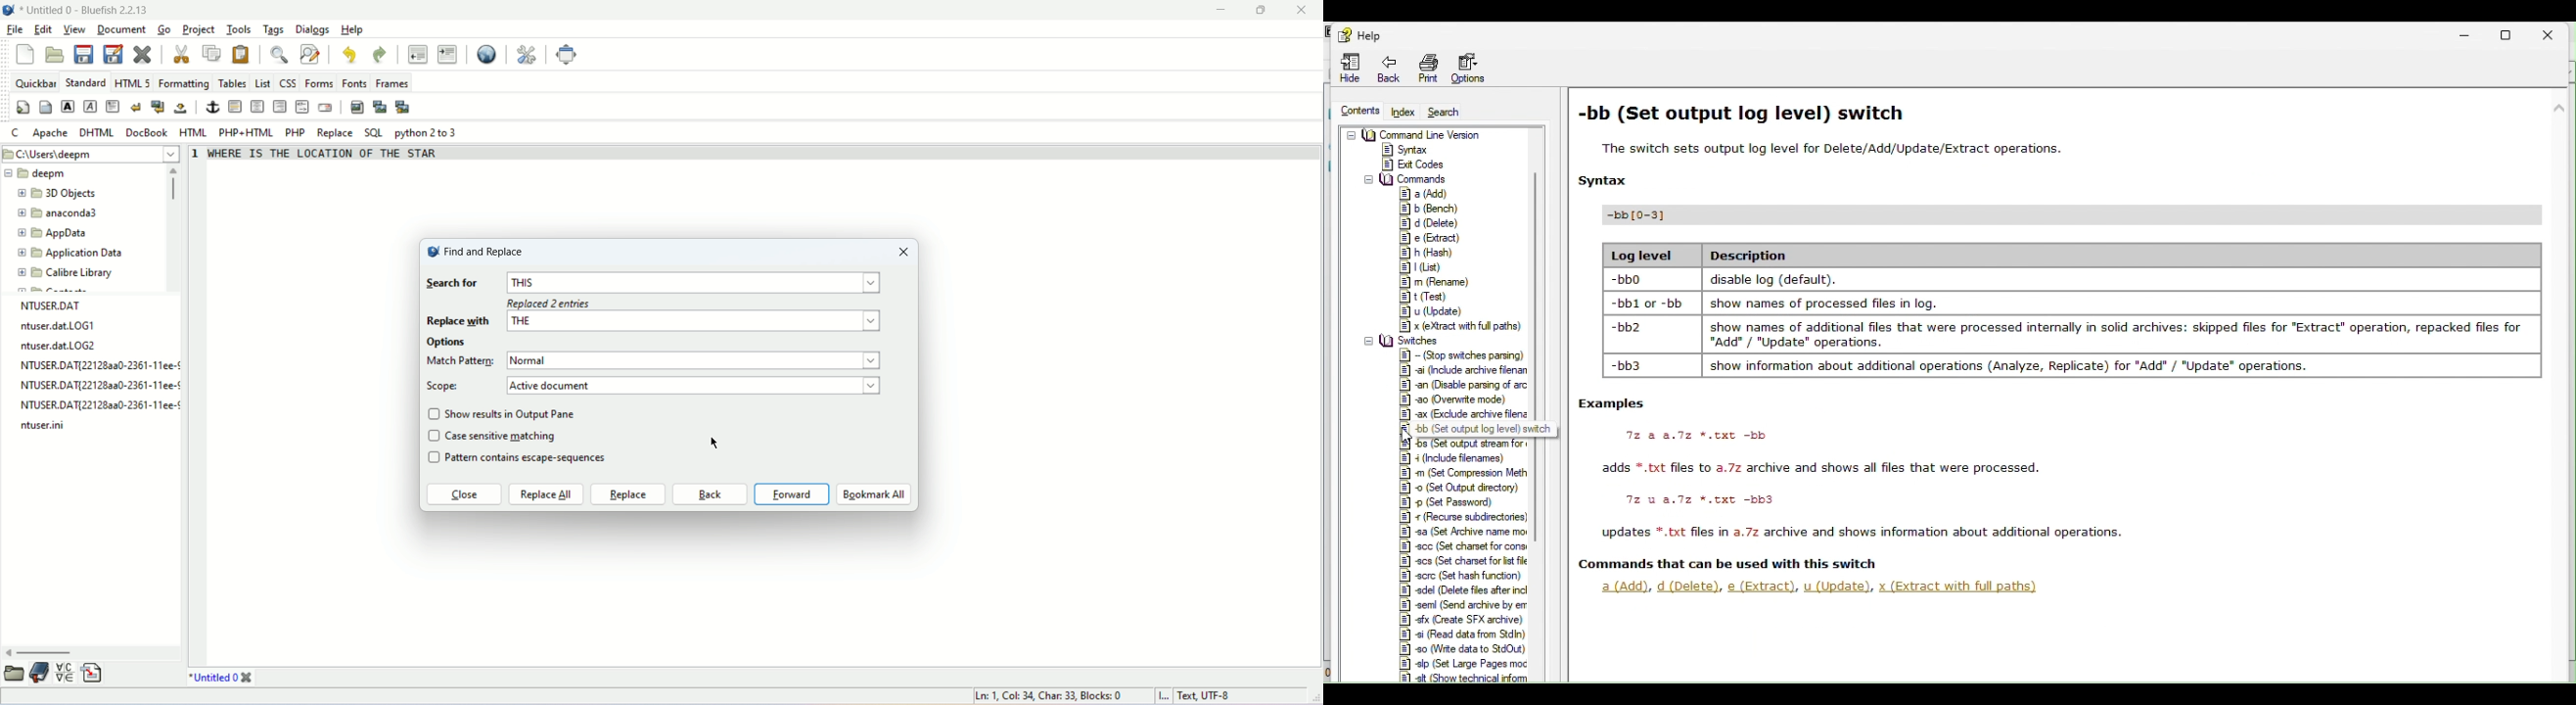 The width and height of the screenshot is (2576, 728). Describe the element at coordinates (100, 385) in the screenshot. I see `file name` at that location.